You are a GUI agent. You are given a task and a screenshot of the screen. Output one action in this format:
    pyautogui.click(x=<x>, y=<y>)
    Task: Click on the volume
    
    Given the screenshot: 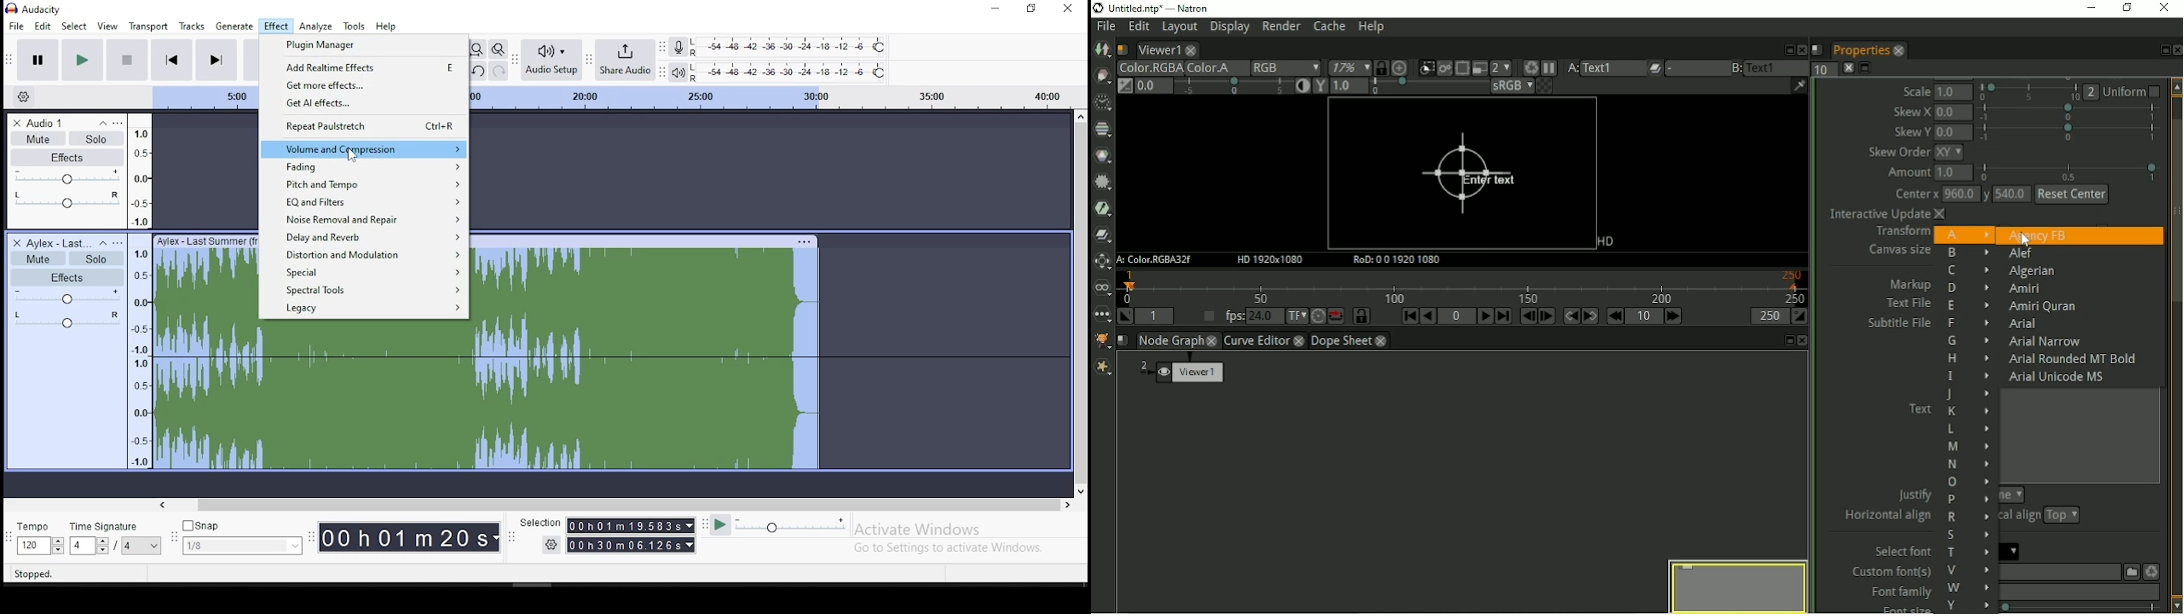 What is the action you would take?
    pyautogui.click(x=66, y=177)
    